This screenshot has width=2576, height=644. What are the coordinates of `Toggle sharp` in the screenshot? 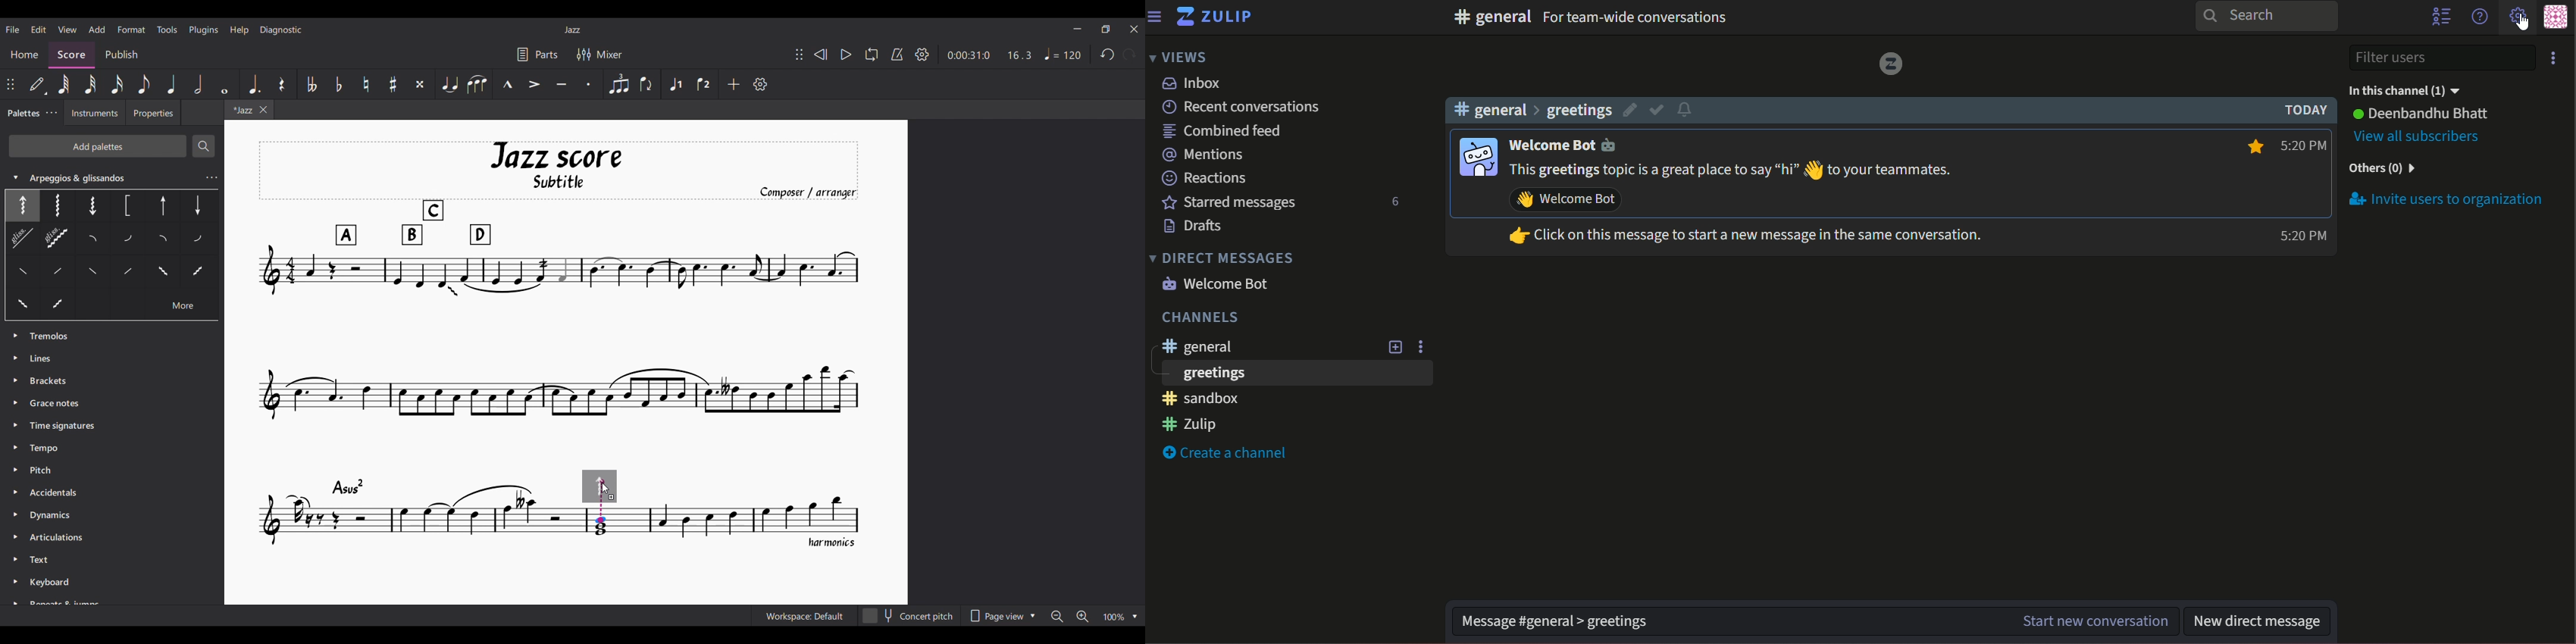 It's located at (394, 84).